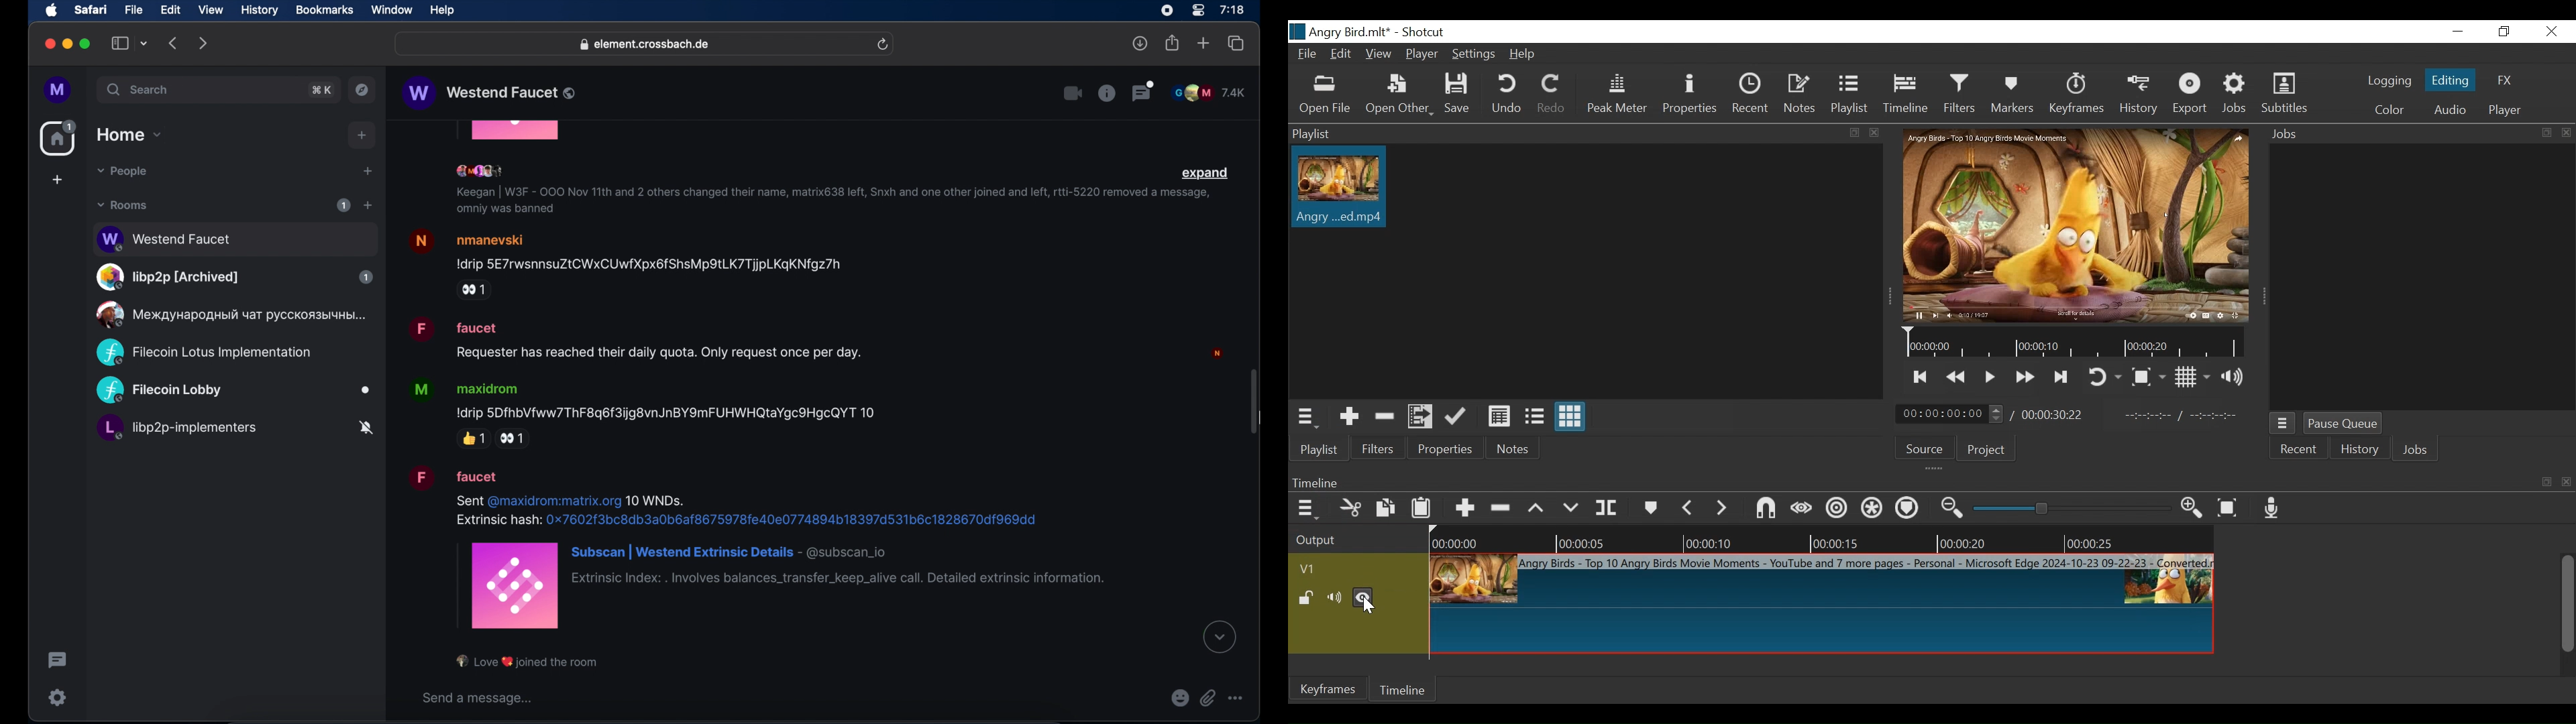 The height and width of the screenshot is (728, 2576). Describe the element at coordinates (1350, 508) in the screenshot. I see `Cut` at that location.